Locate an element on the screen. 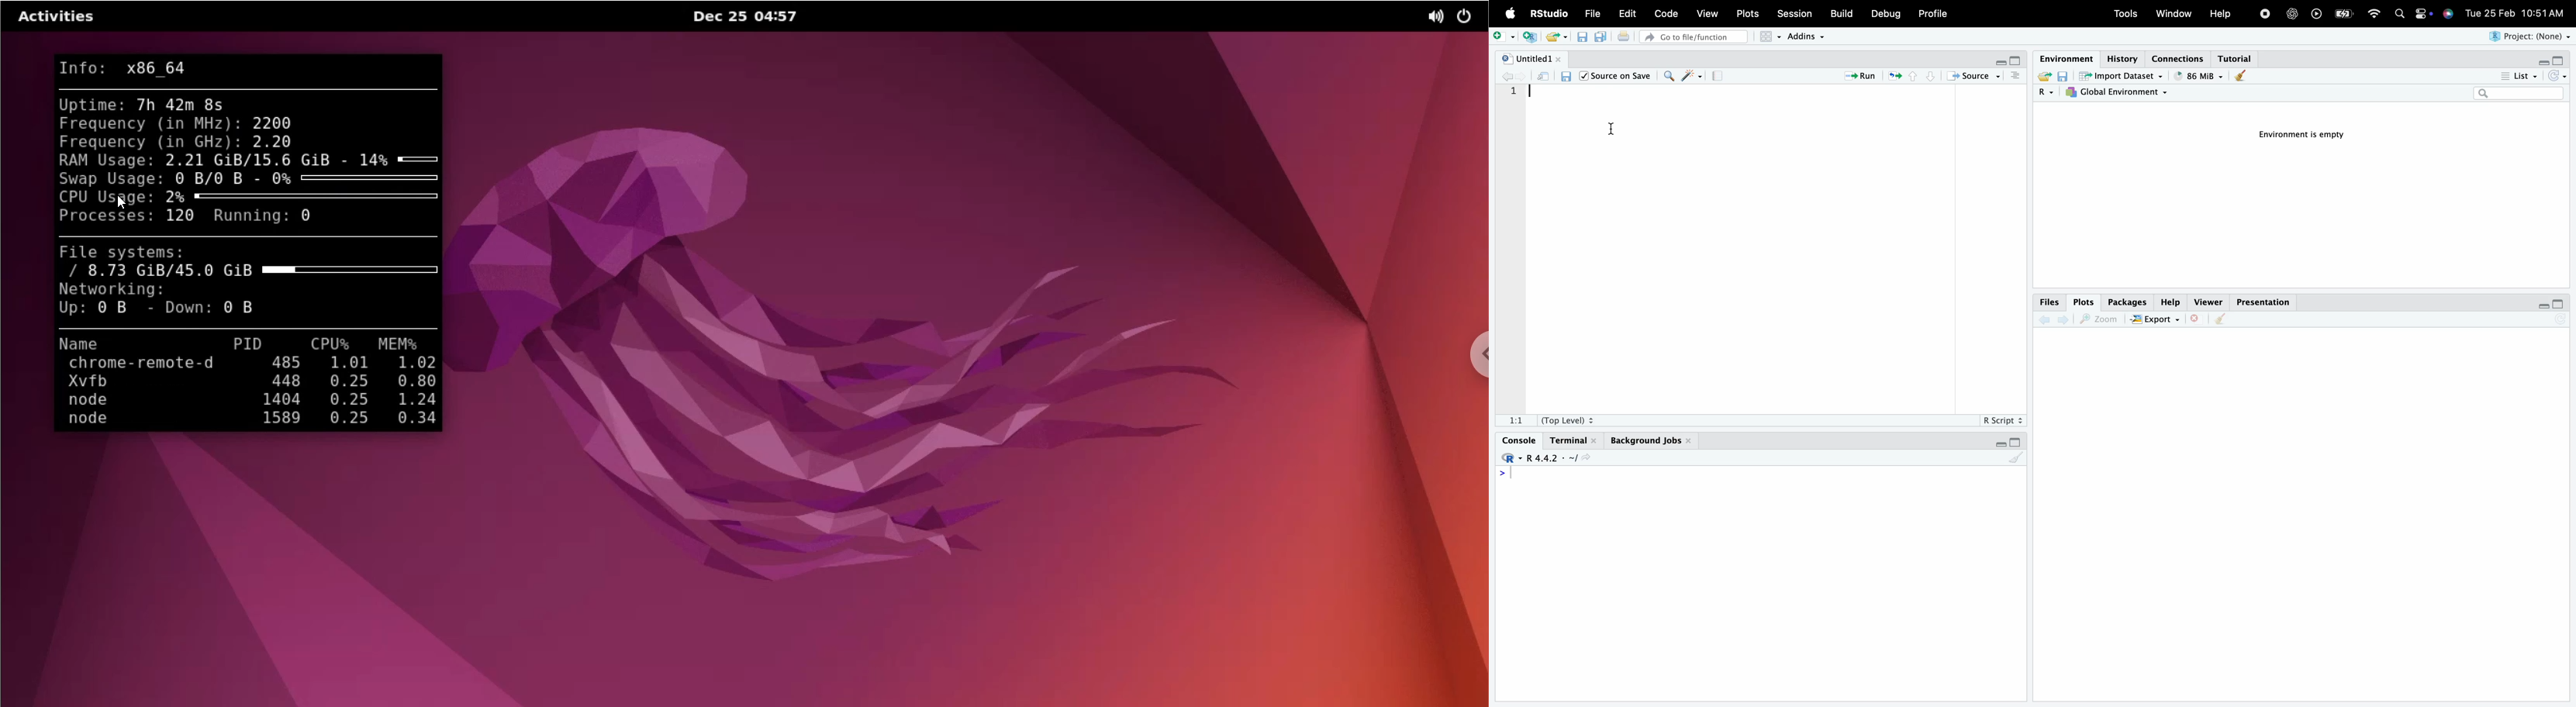 The width and height of the screenshot is (2576, 728). minimise is located at coordinates (1998, 446).